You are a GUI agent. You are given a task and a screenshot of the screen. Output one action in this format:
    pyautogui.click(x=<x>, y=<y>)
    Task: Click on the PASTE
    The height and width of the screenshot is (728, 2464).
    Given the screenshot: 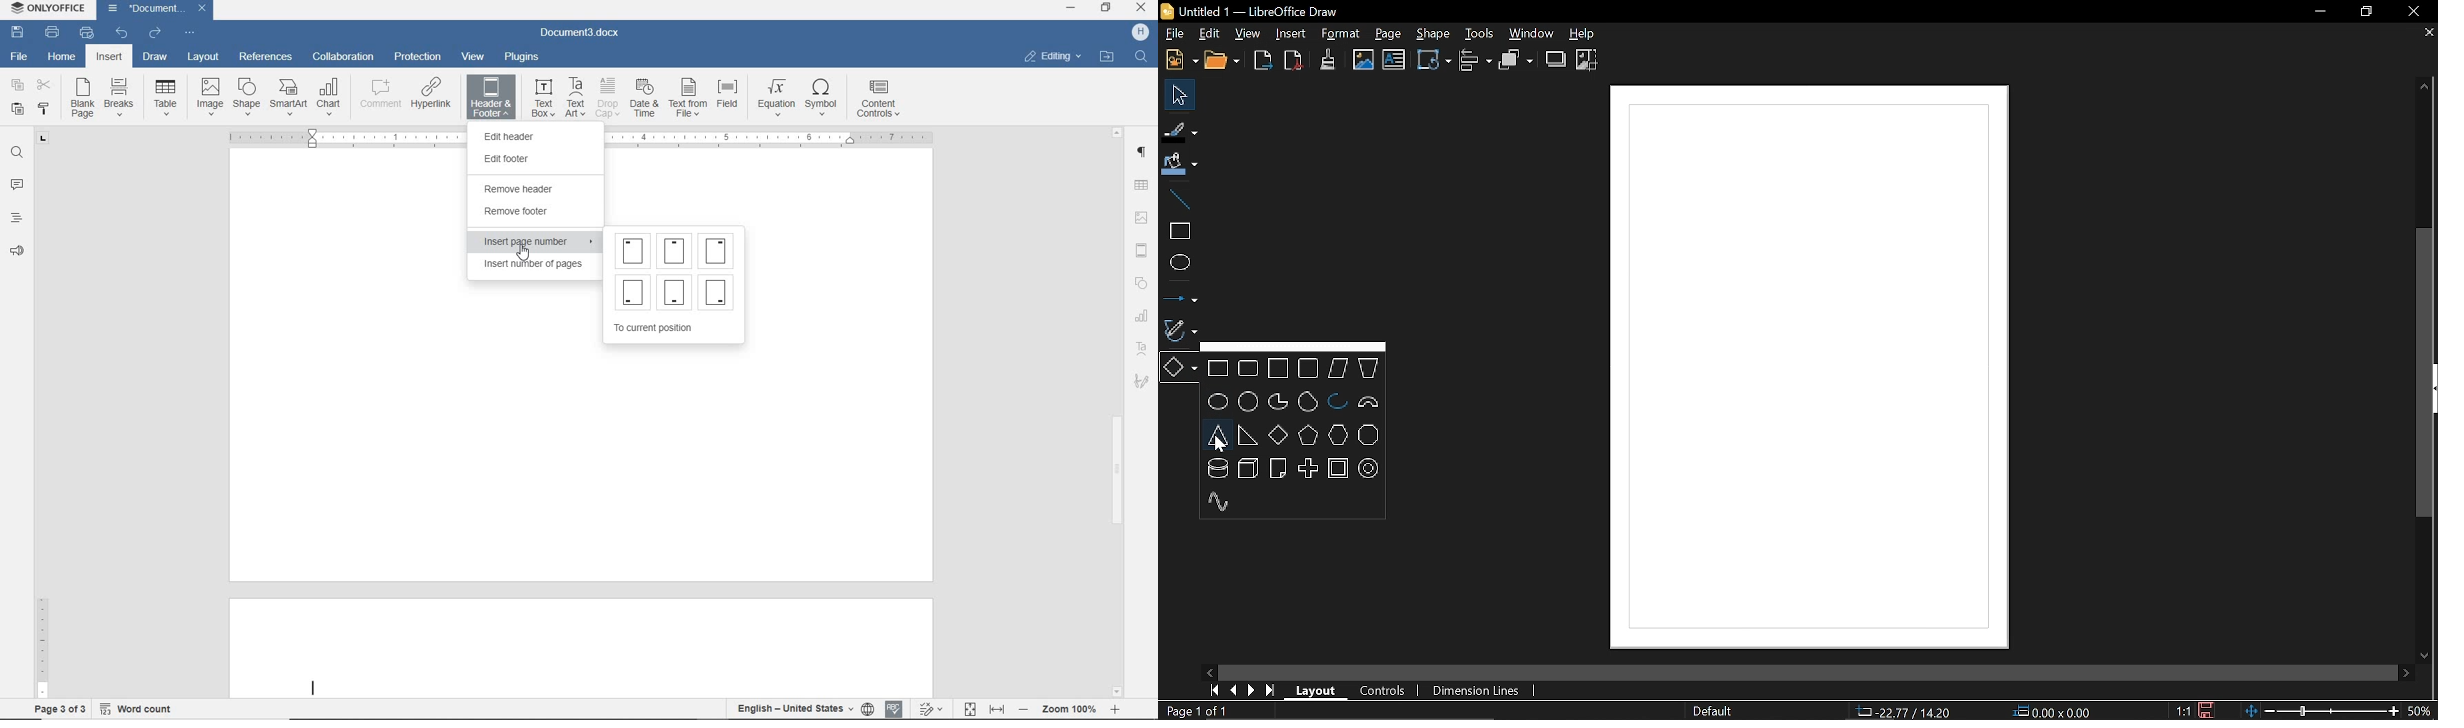 What is the action you would take?
    pyautogui.click(x=18, y=108)
    